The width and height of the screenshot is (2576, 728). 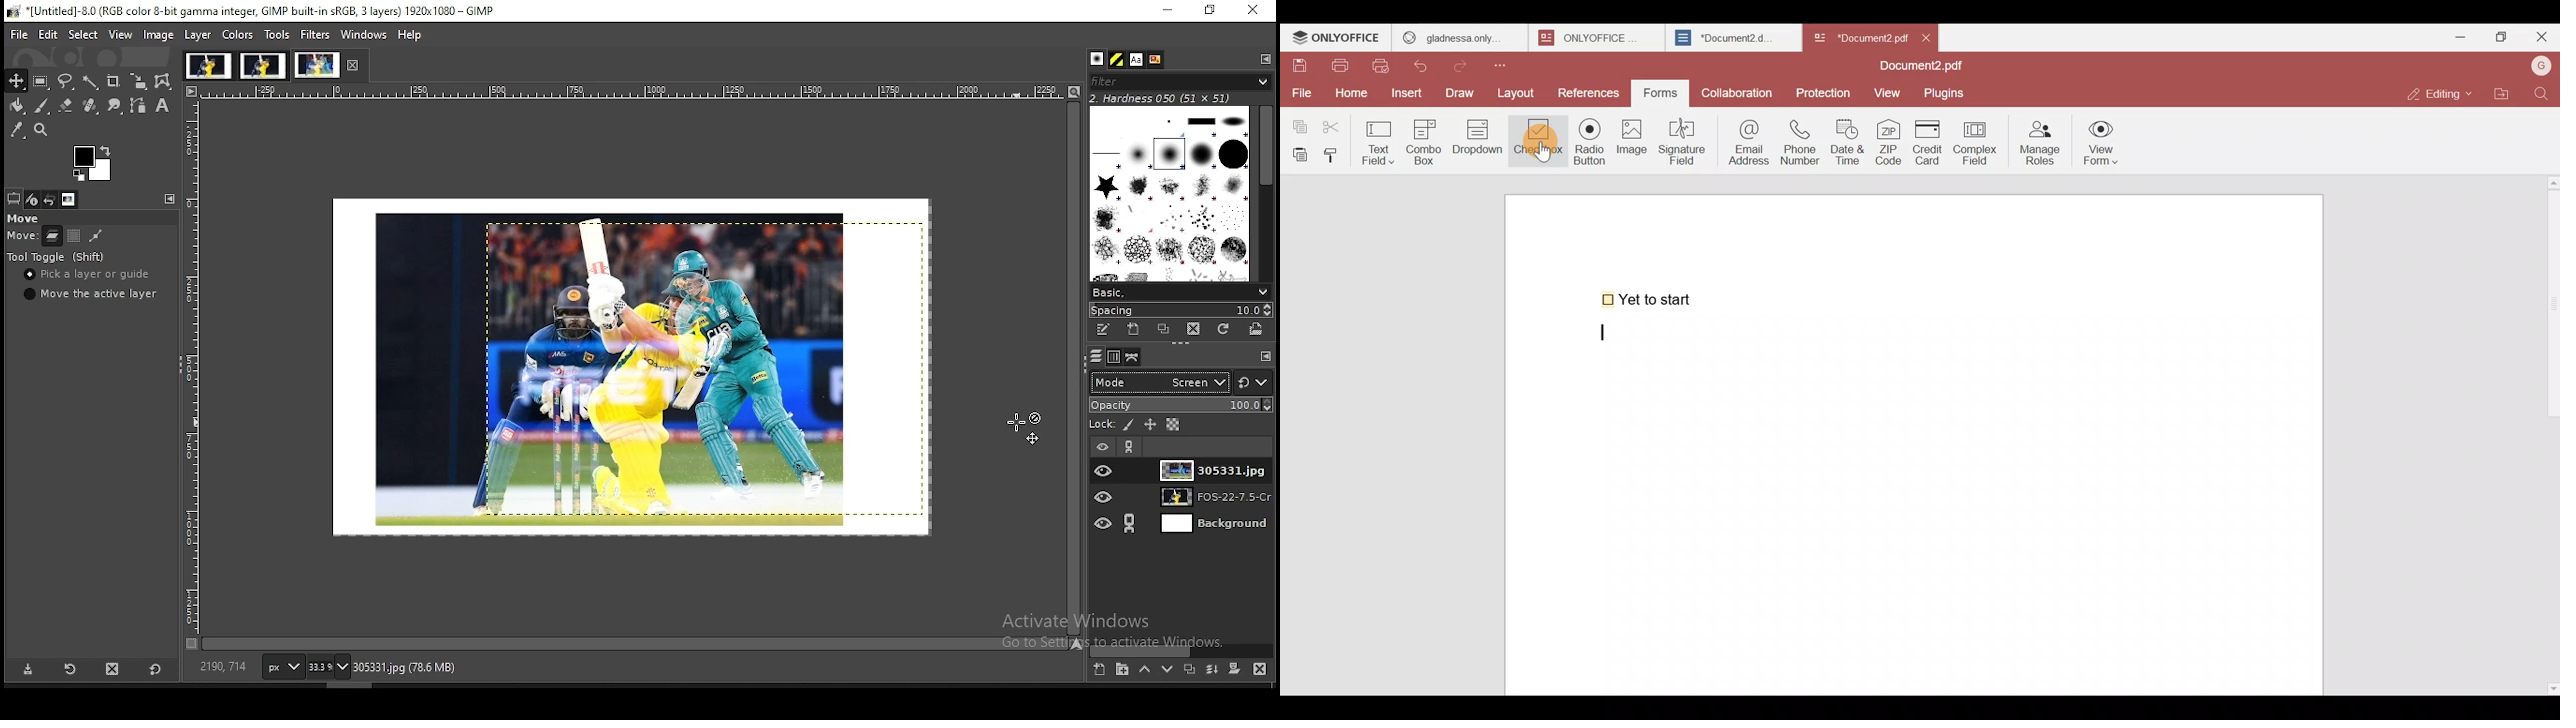 I want to click on Account name, so click(x=2541, y=65).